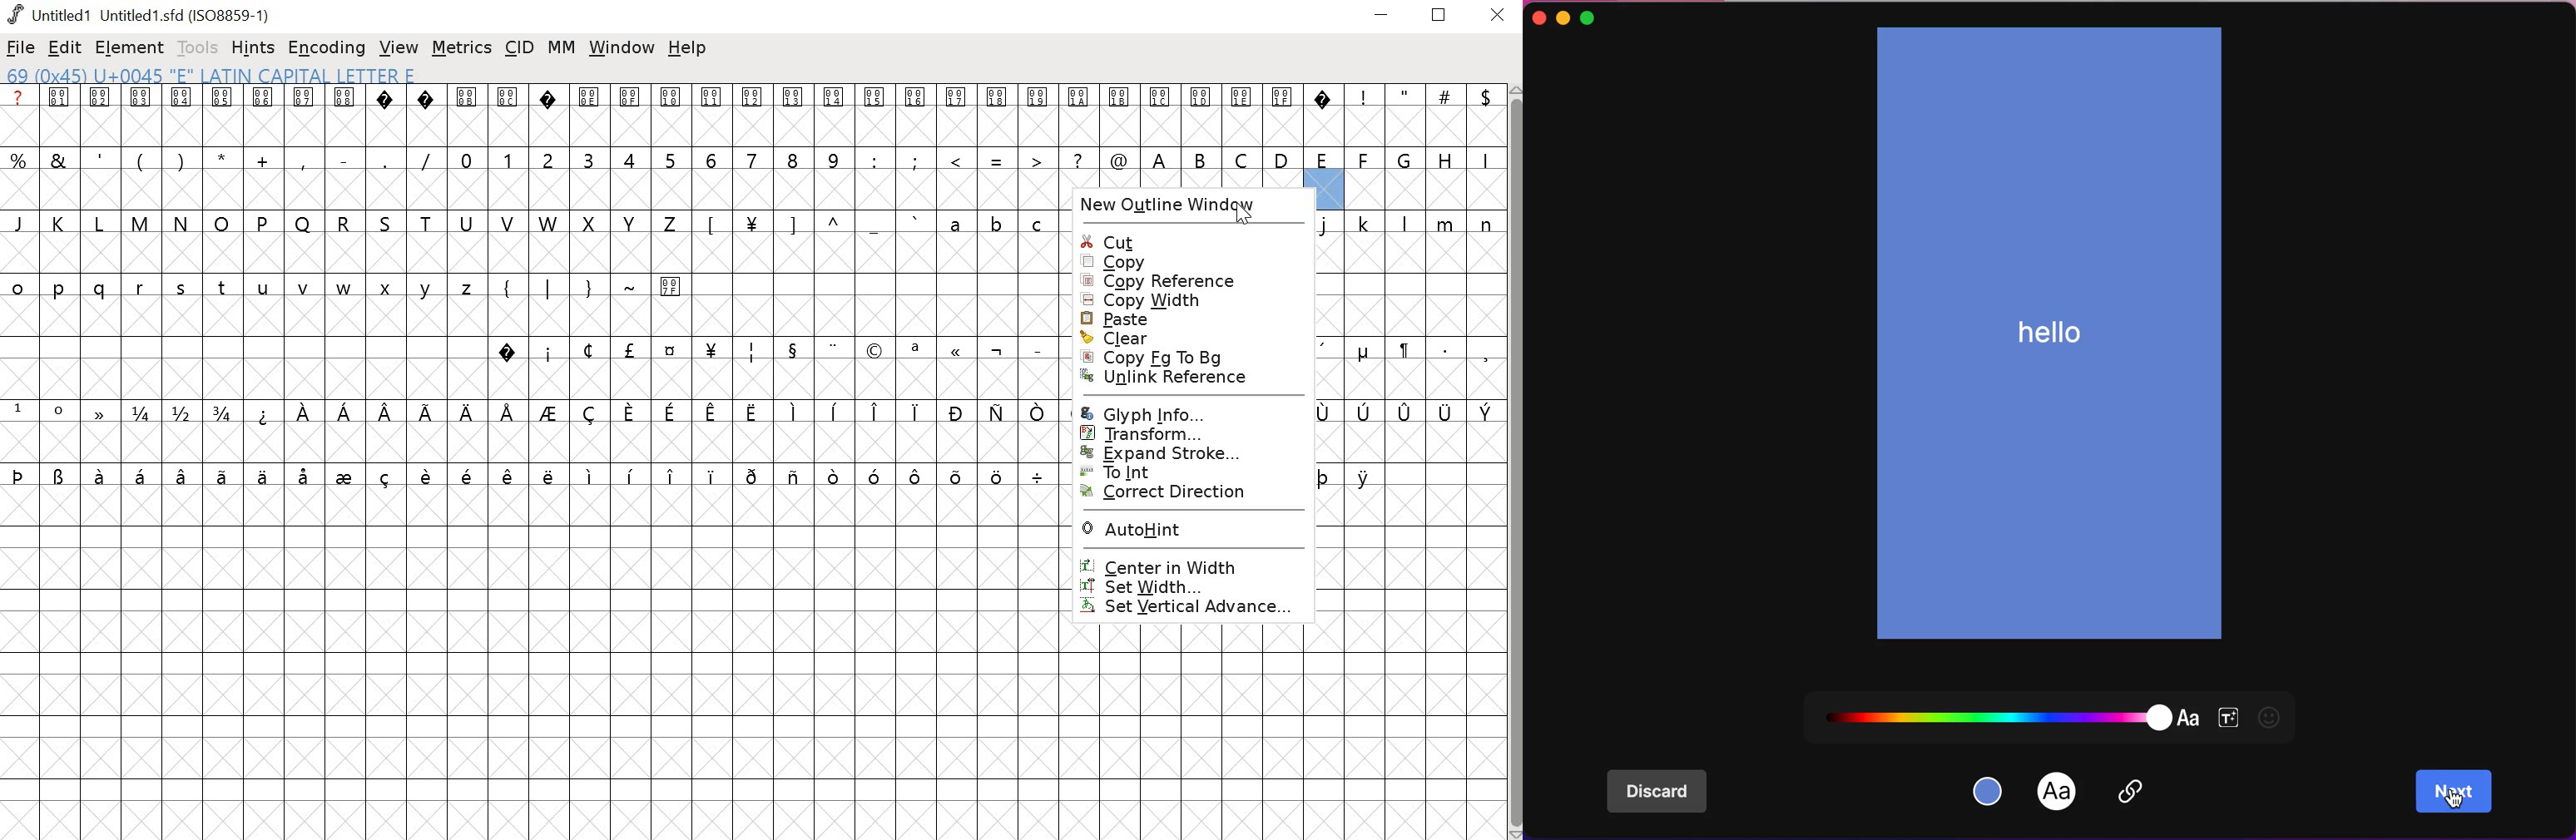 The width and height of the screenshot is (2576, 840). Describe the element at coordinates (2146, 795) in the screenshot. I see `insert` at that location.